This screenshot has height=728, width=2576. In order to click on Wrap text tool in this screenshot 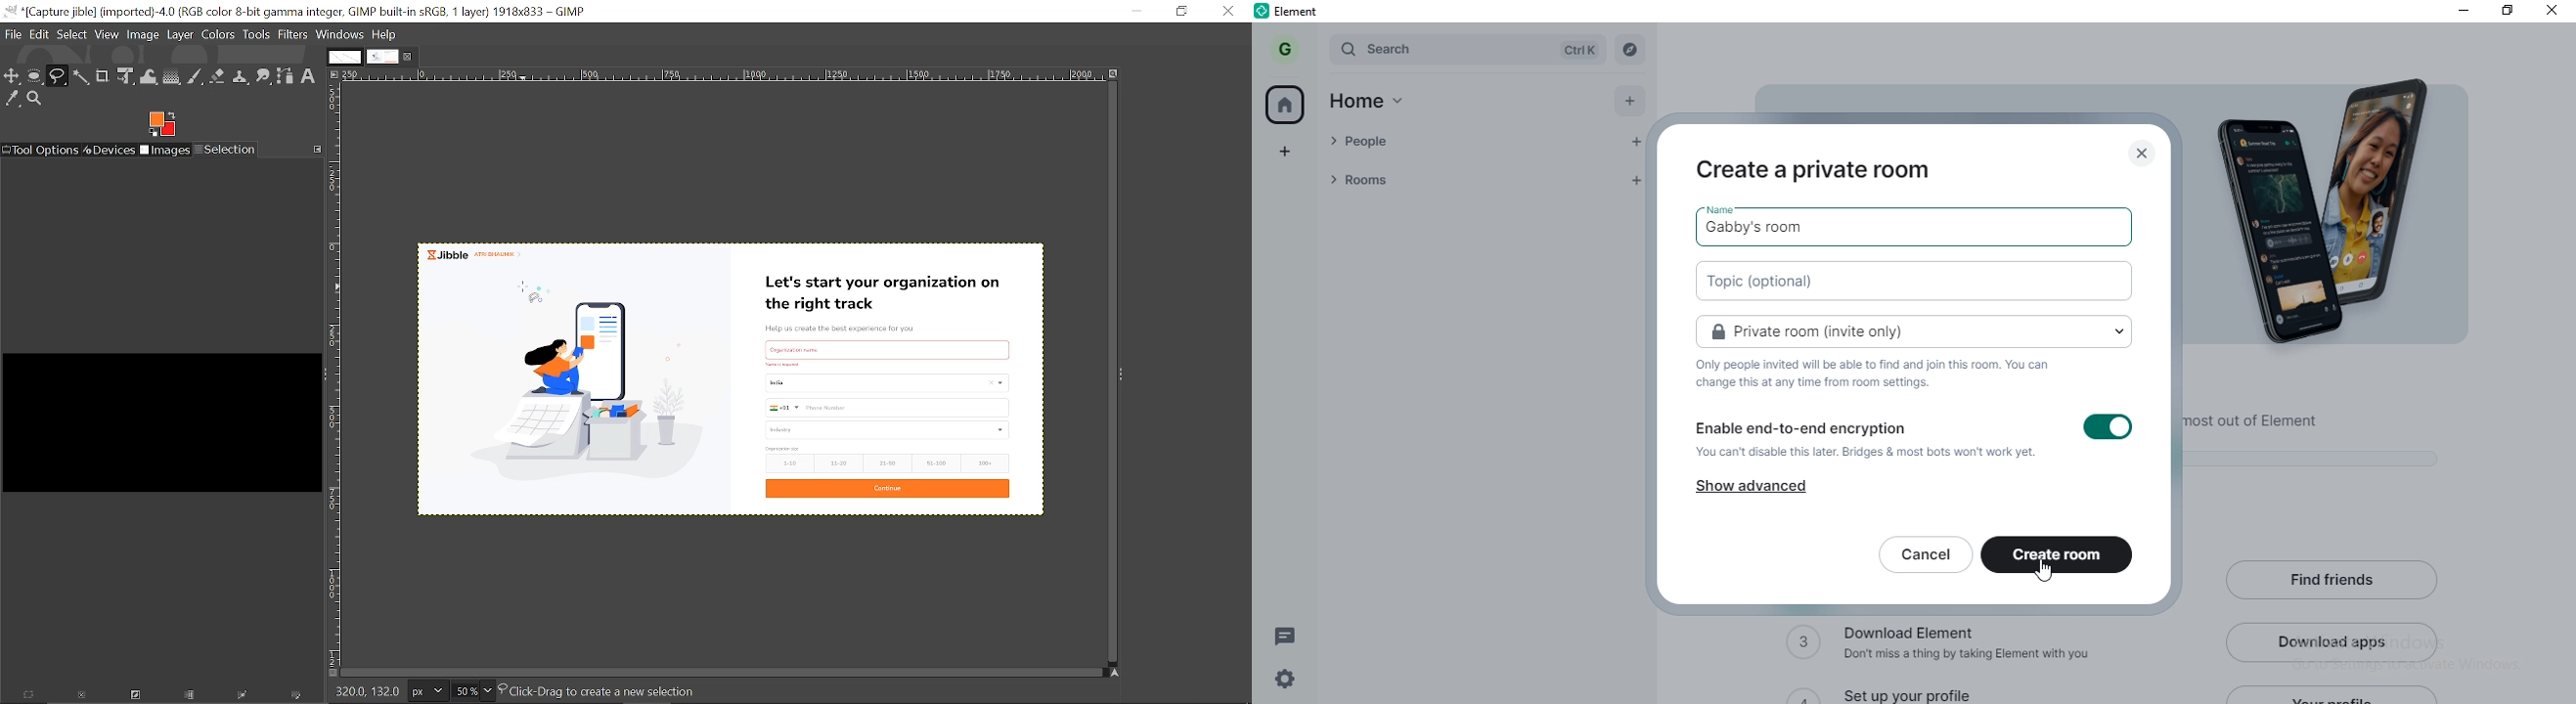, I will do `click(150, 76)`.